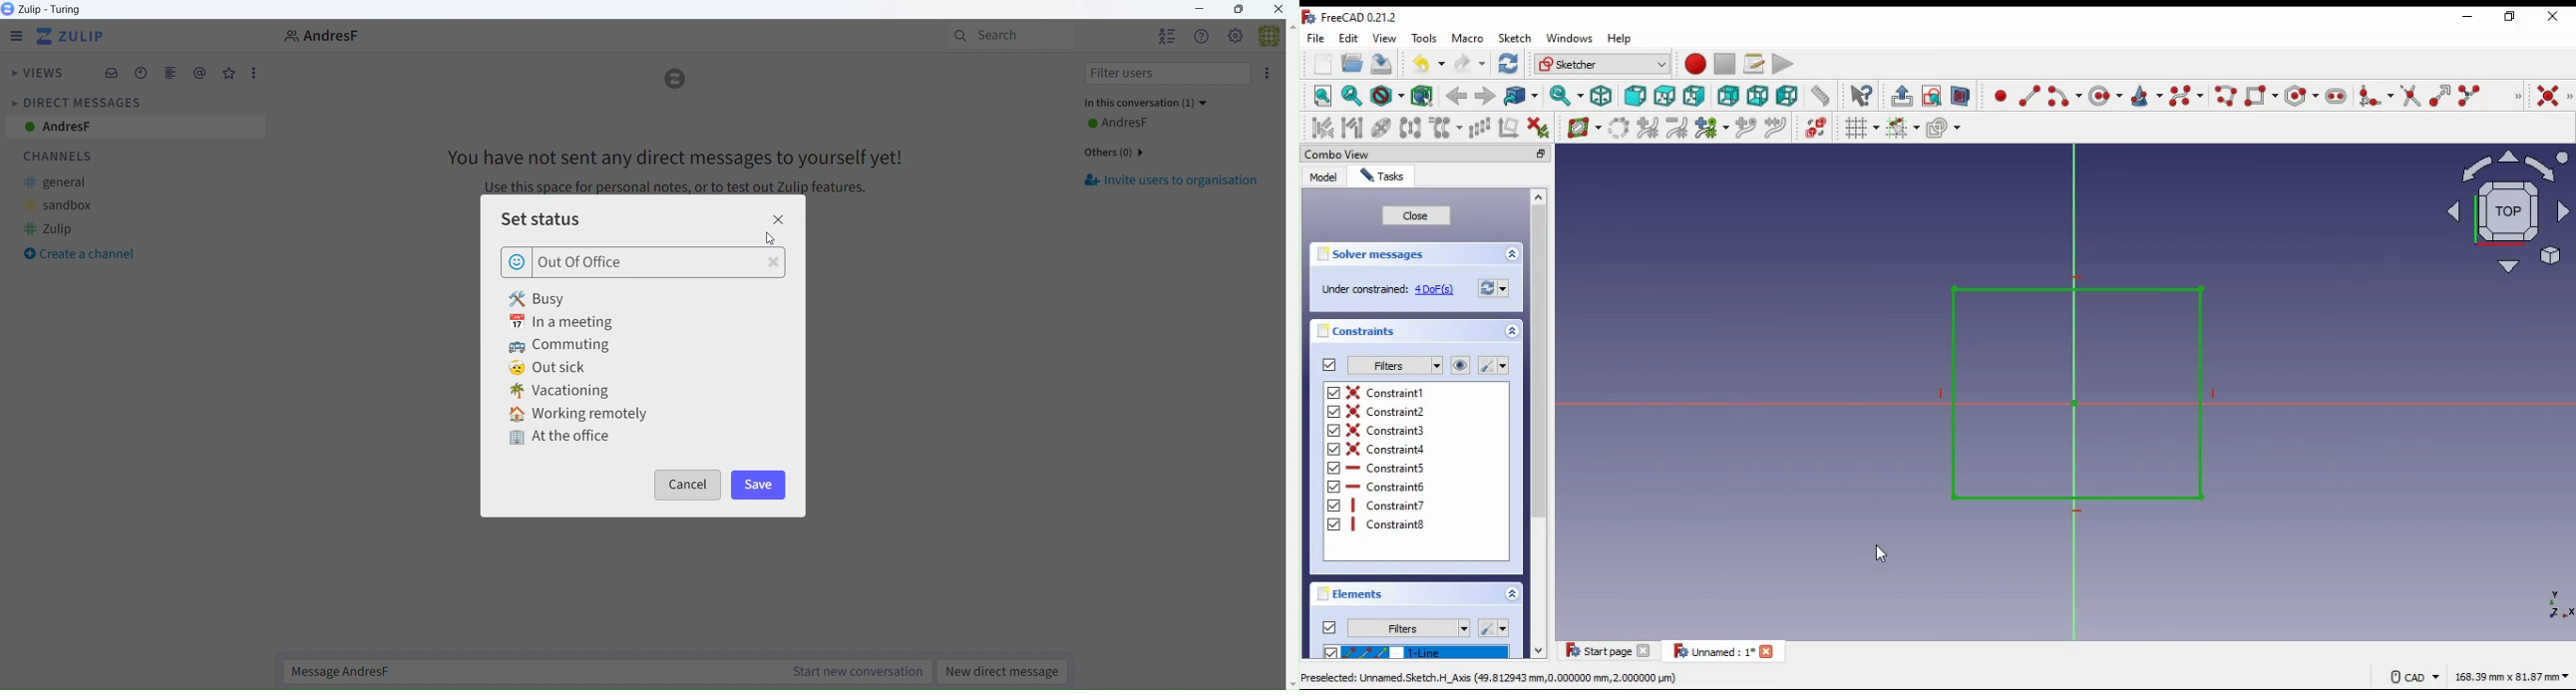 The width and height of the screenshot is (2576, 700). I want to click on save, so click(1383, 63).